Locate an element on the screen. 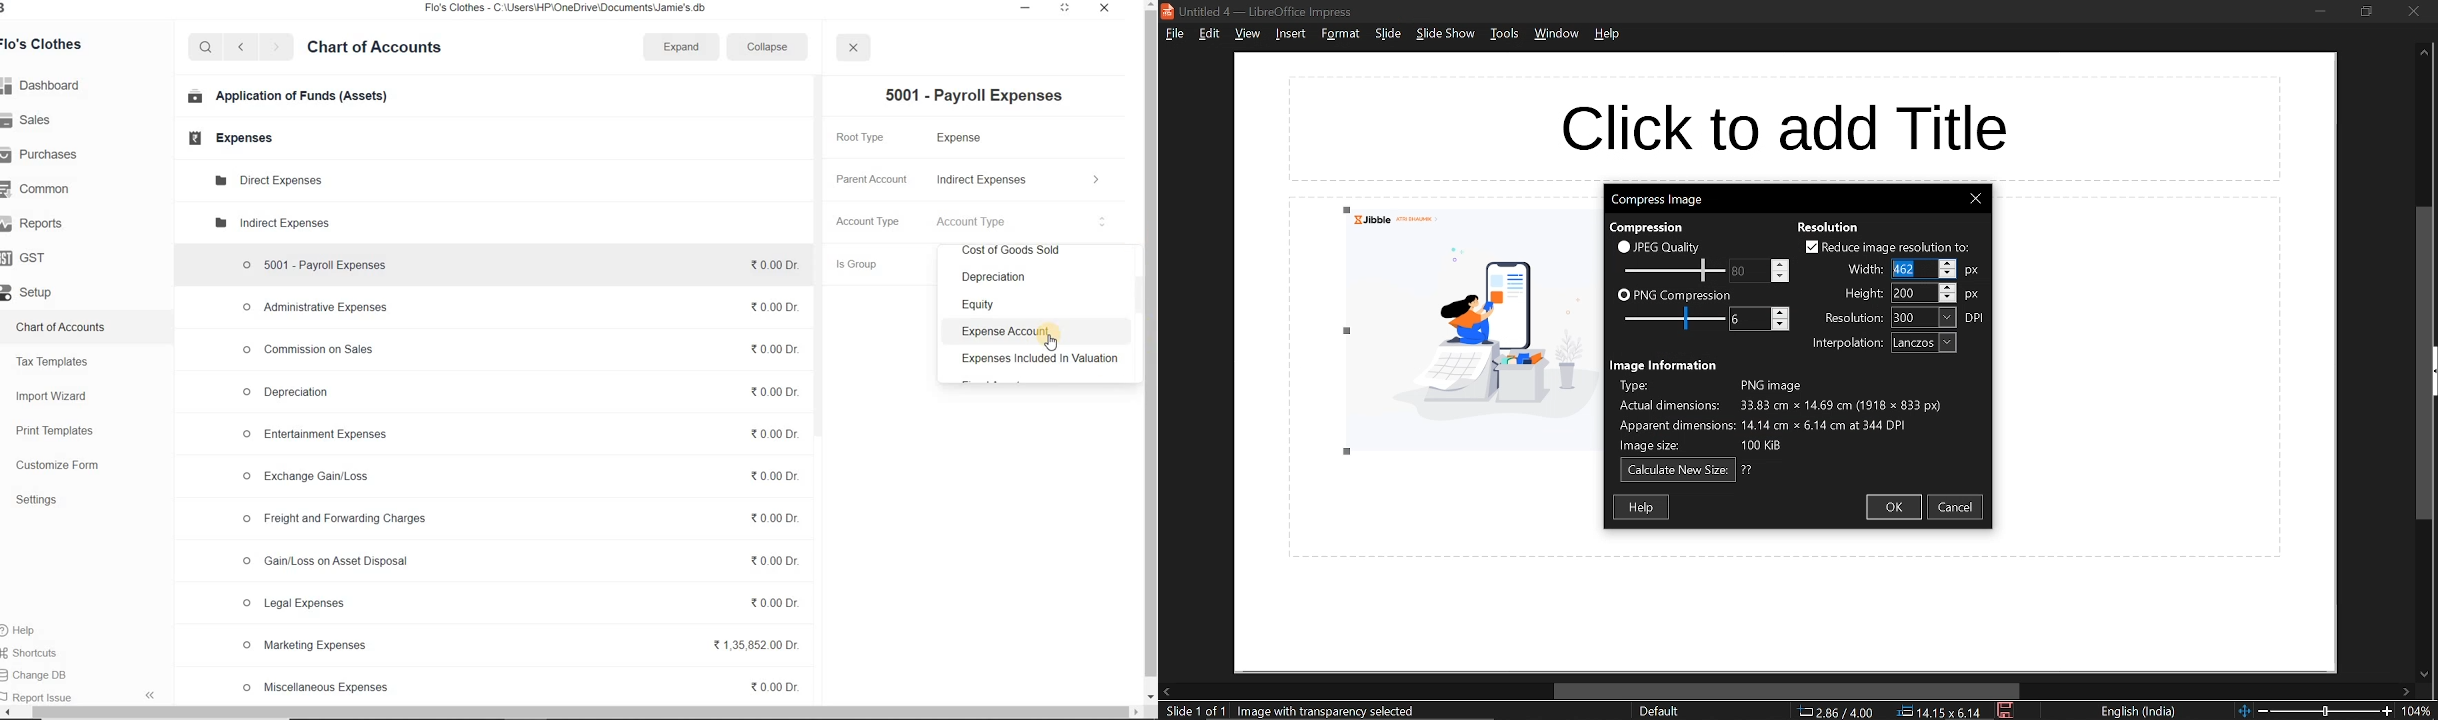 This screenshot has height=728, width=2464. Direct Expense is located at coordinates (268, 179).